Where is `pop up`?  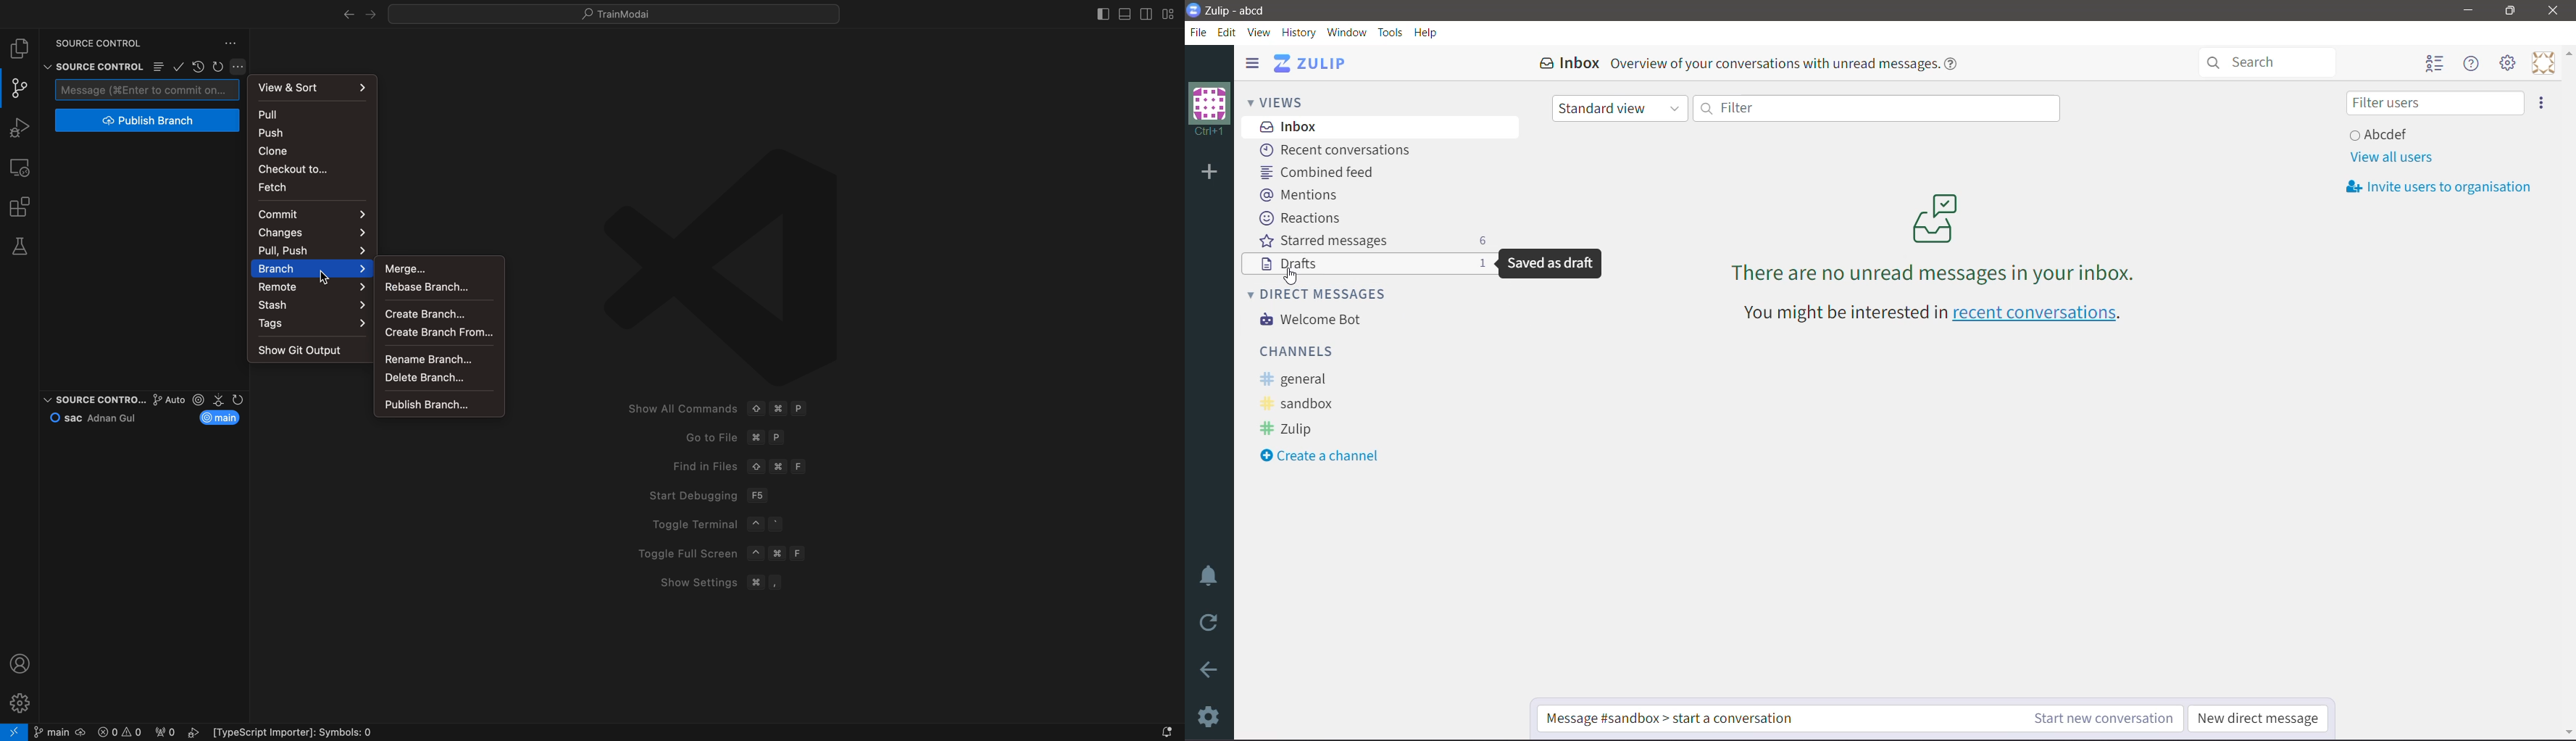
pop up is located at coordinates (1548, 267).